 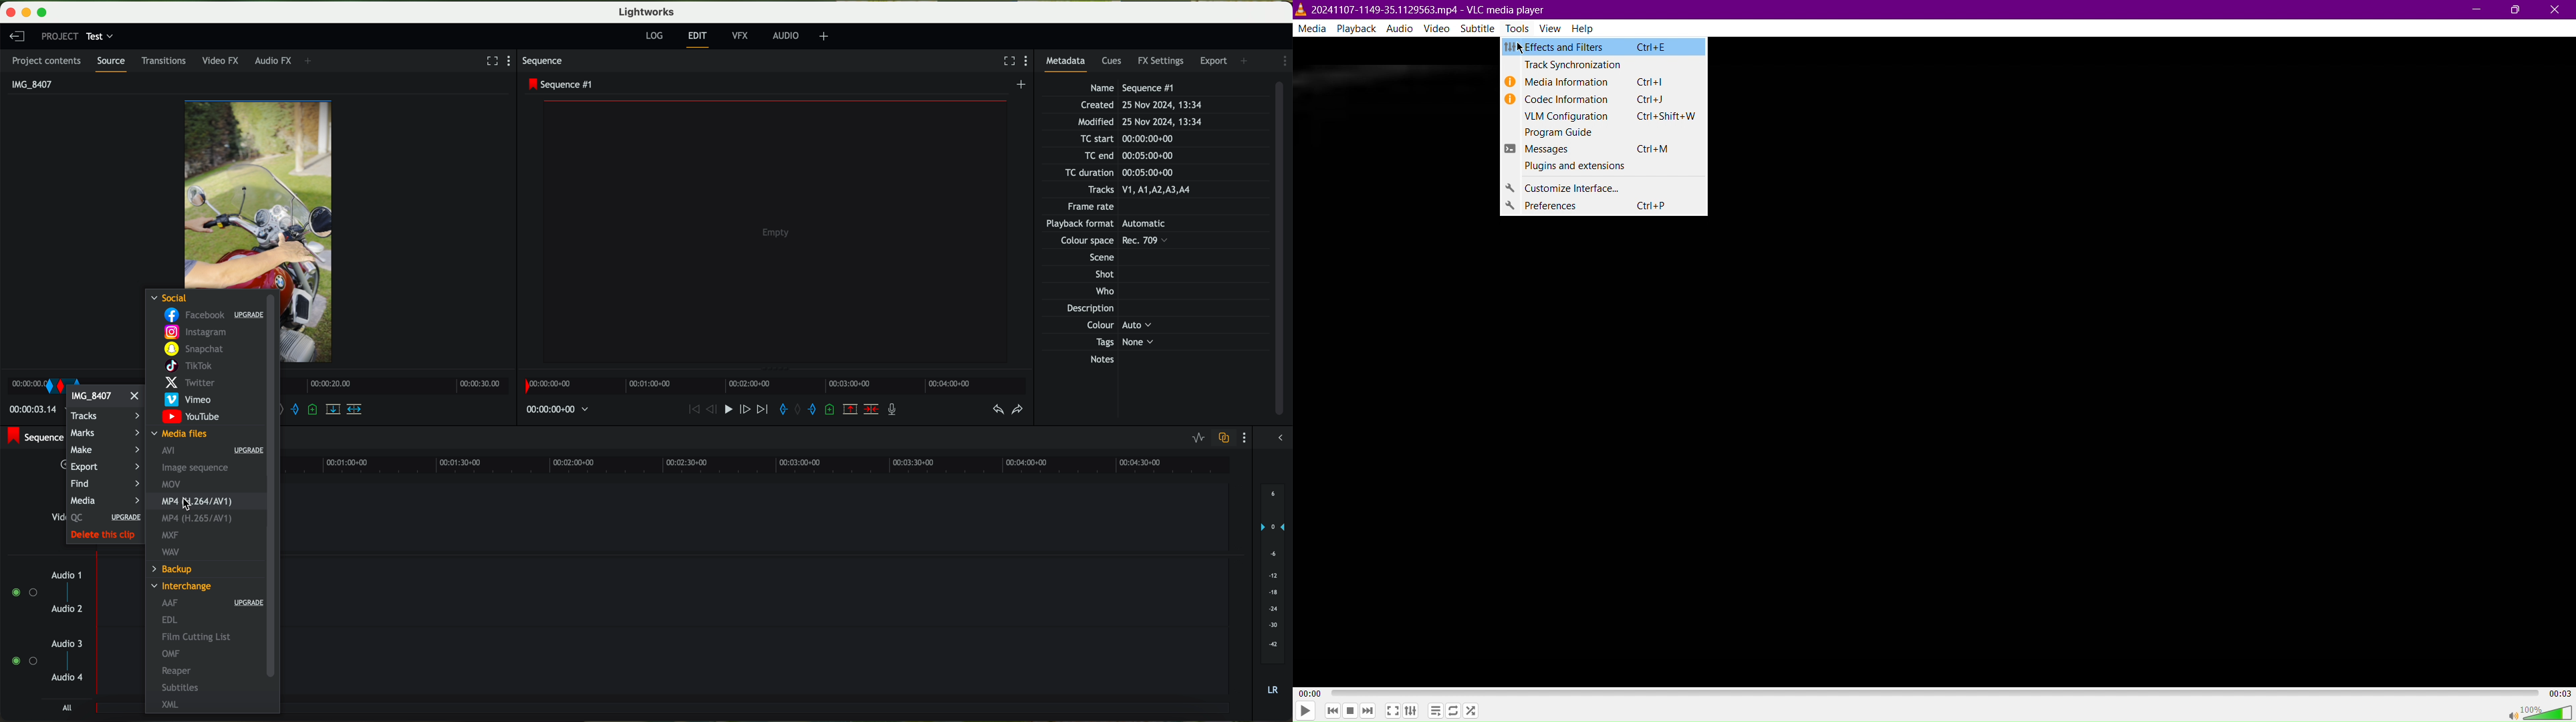 What do you see at coordinates (260, 190) in the screenshot?
I see `video` at bounding box center [260, 190].